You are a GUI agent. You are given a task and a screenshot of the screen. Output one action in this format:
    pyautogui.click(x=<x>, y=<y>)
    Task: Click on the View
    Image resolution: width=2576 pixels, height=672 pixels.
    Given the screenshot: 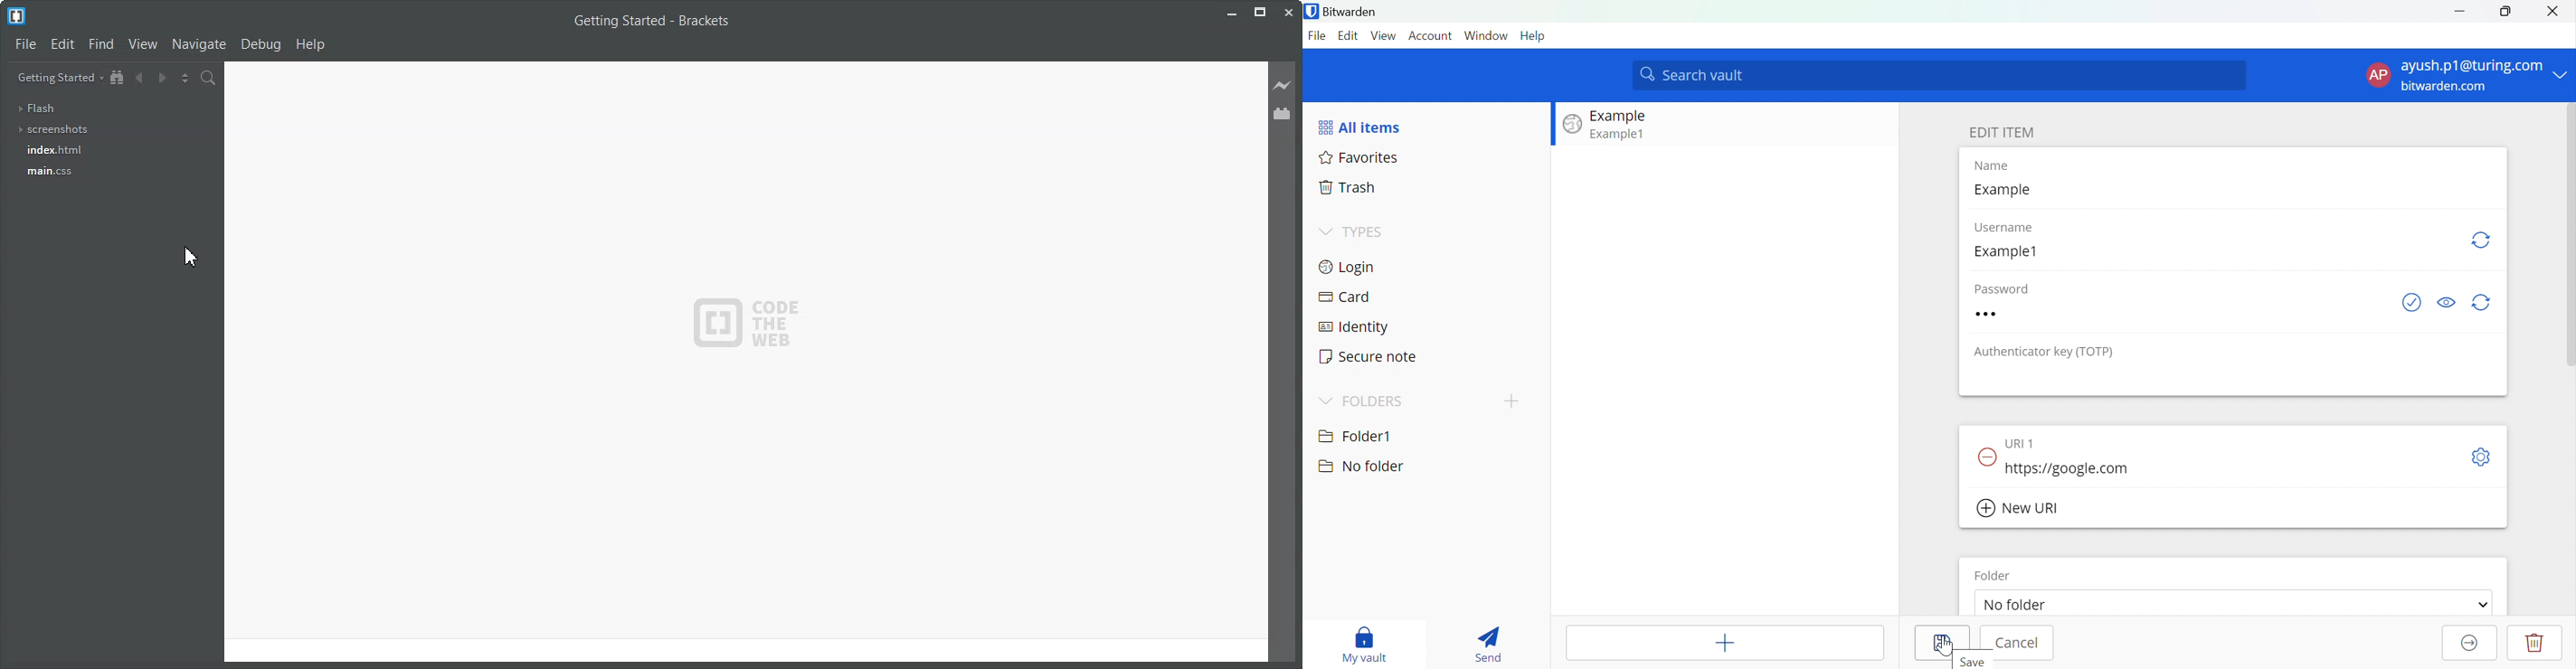 What is the action you would take?
    pyautogui.click(x=1385, y=35)
    